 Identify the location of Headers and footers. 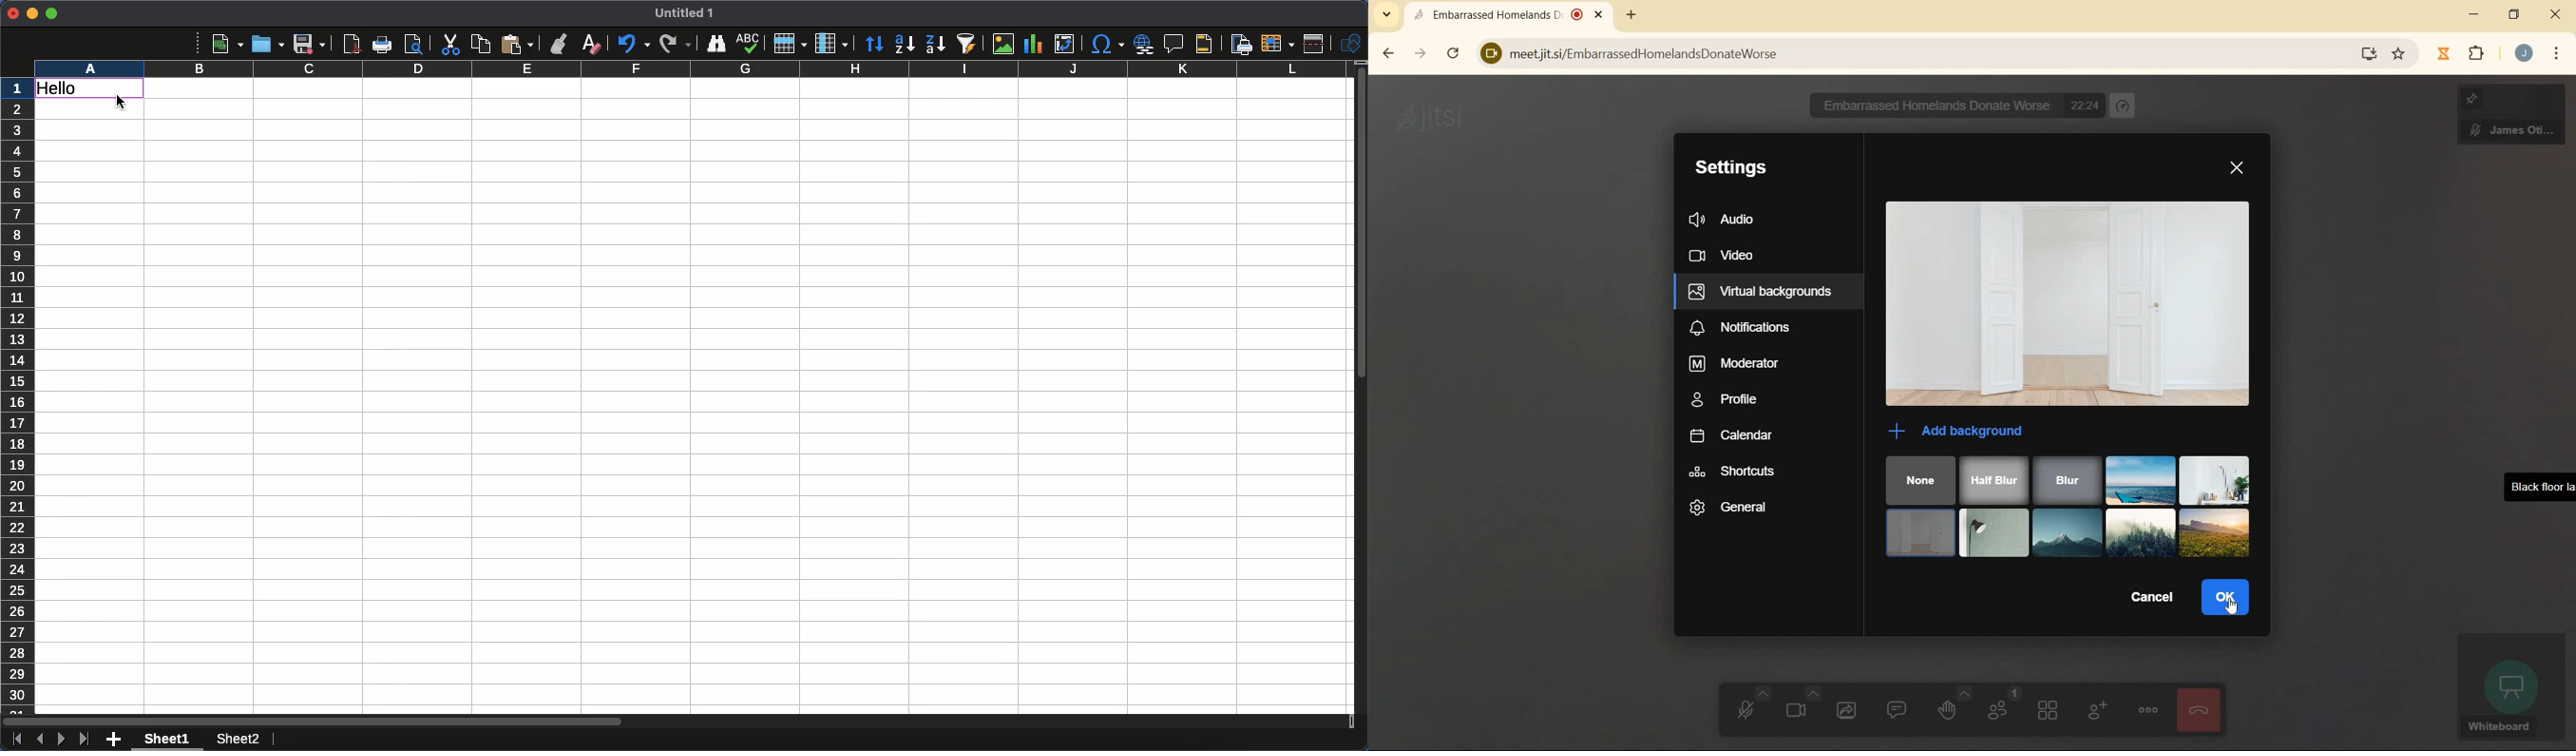
(1202, 45).